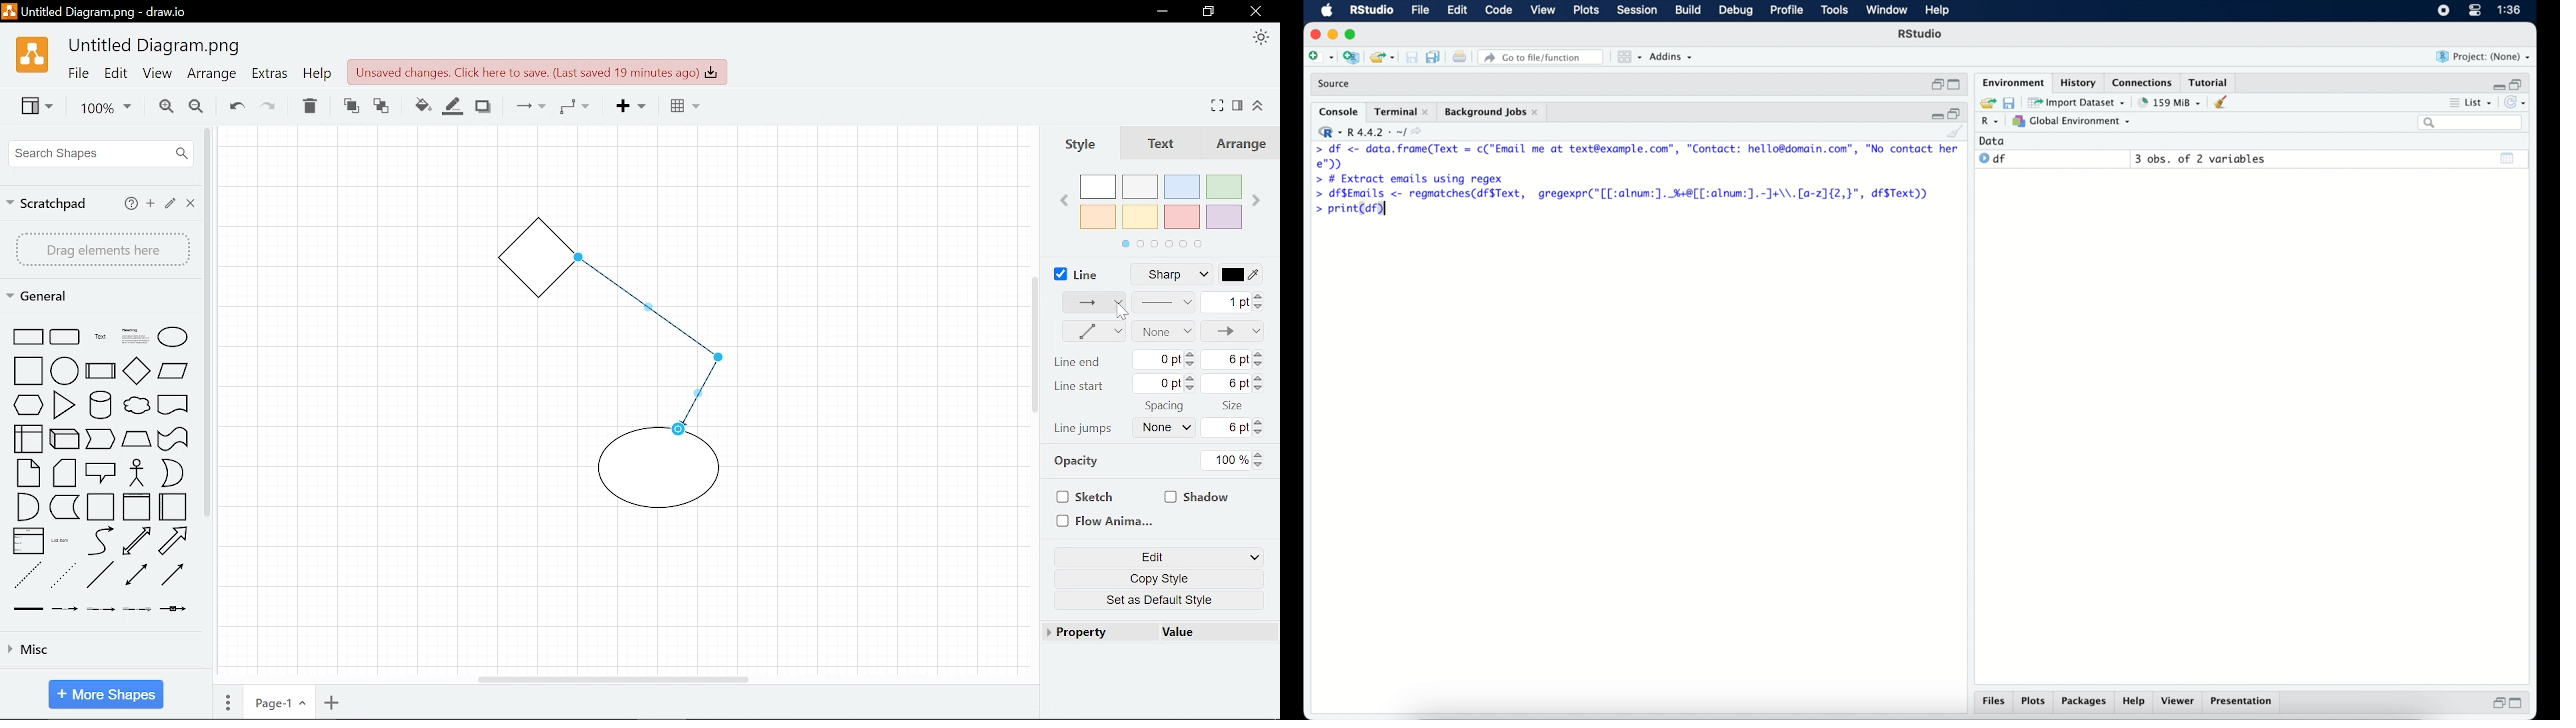 This screenshot has height=728, width=2576. Describe the element at coordinates (1787, 11) in the screenshot. I see `profile` at that location.